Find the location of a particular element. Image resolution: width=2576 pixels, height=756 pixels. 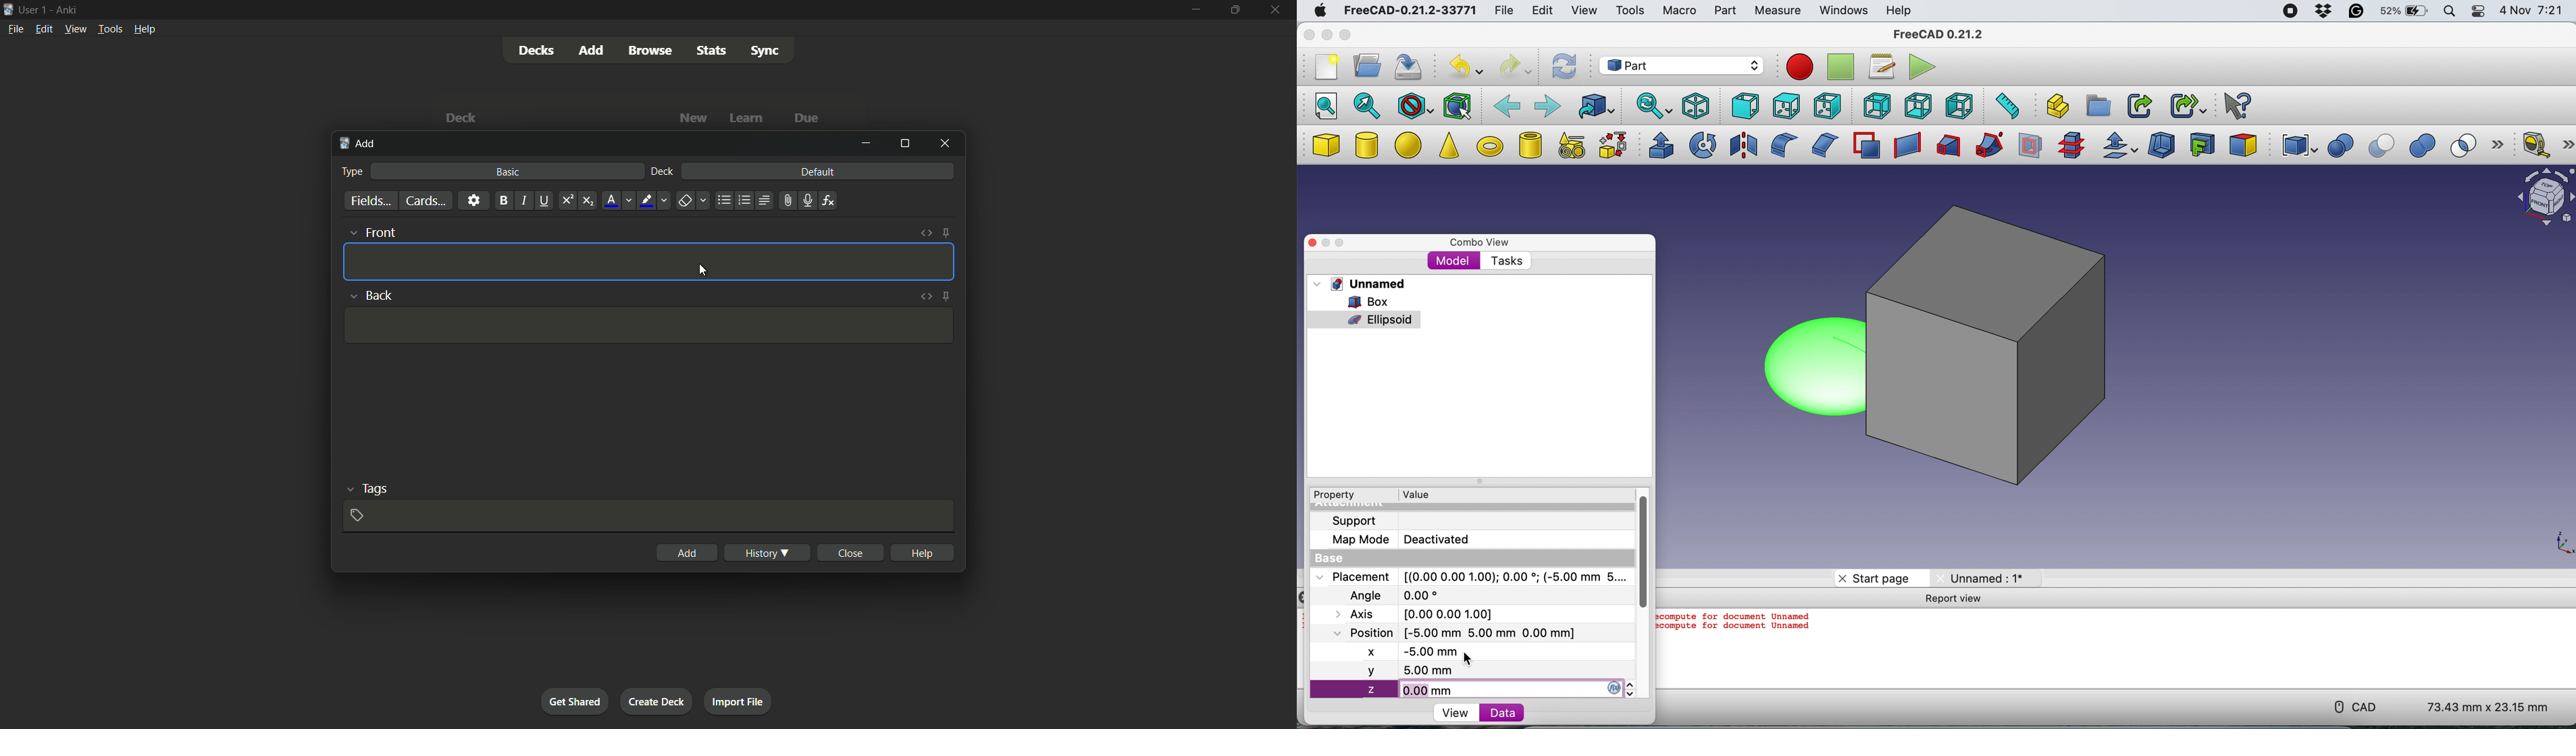

record audio is located at coordinates (806, 201).